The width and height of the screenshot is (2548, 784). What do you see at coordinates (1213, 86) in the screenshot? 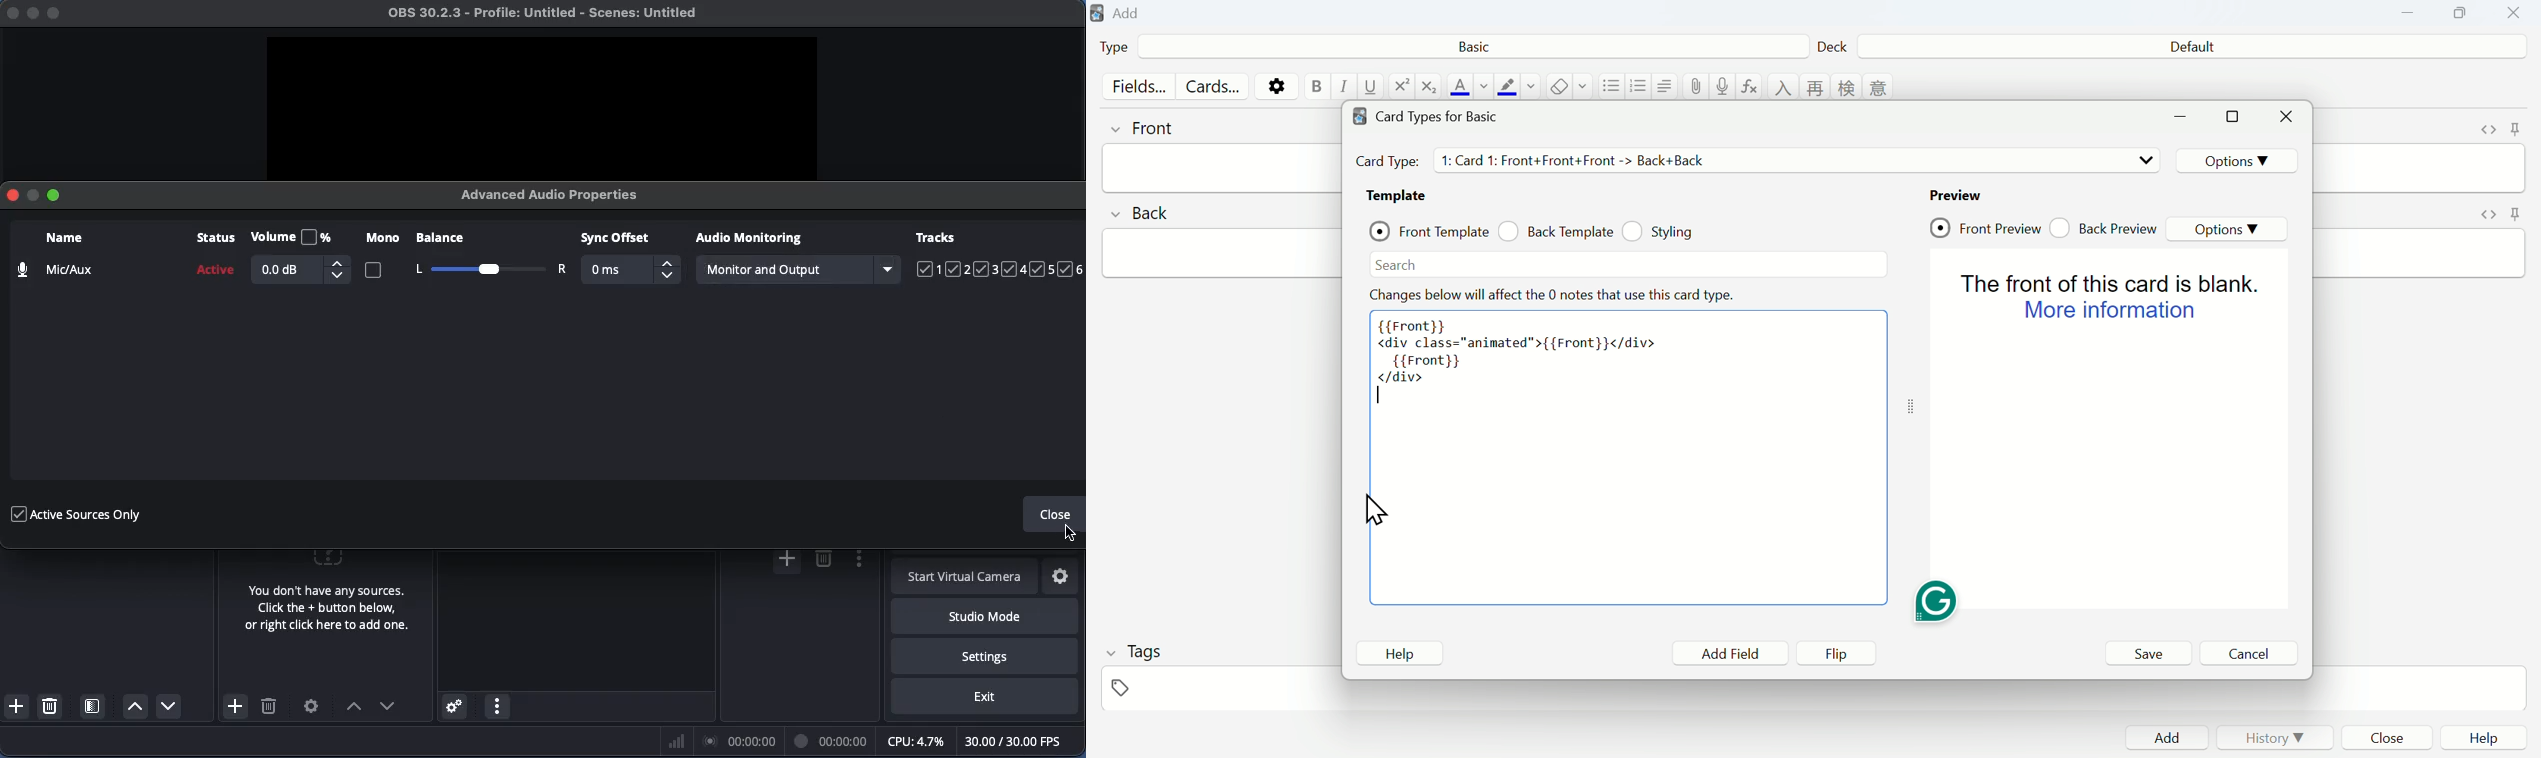
I see `Cards` at bounding box center [1213, 86].